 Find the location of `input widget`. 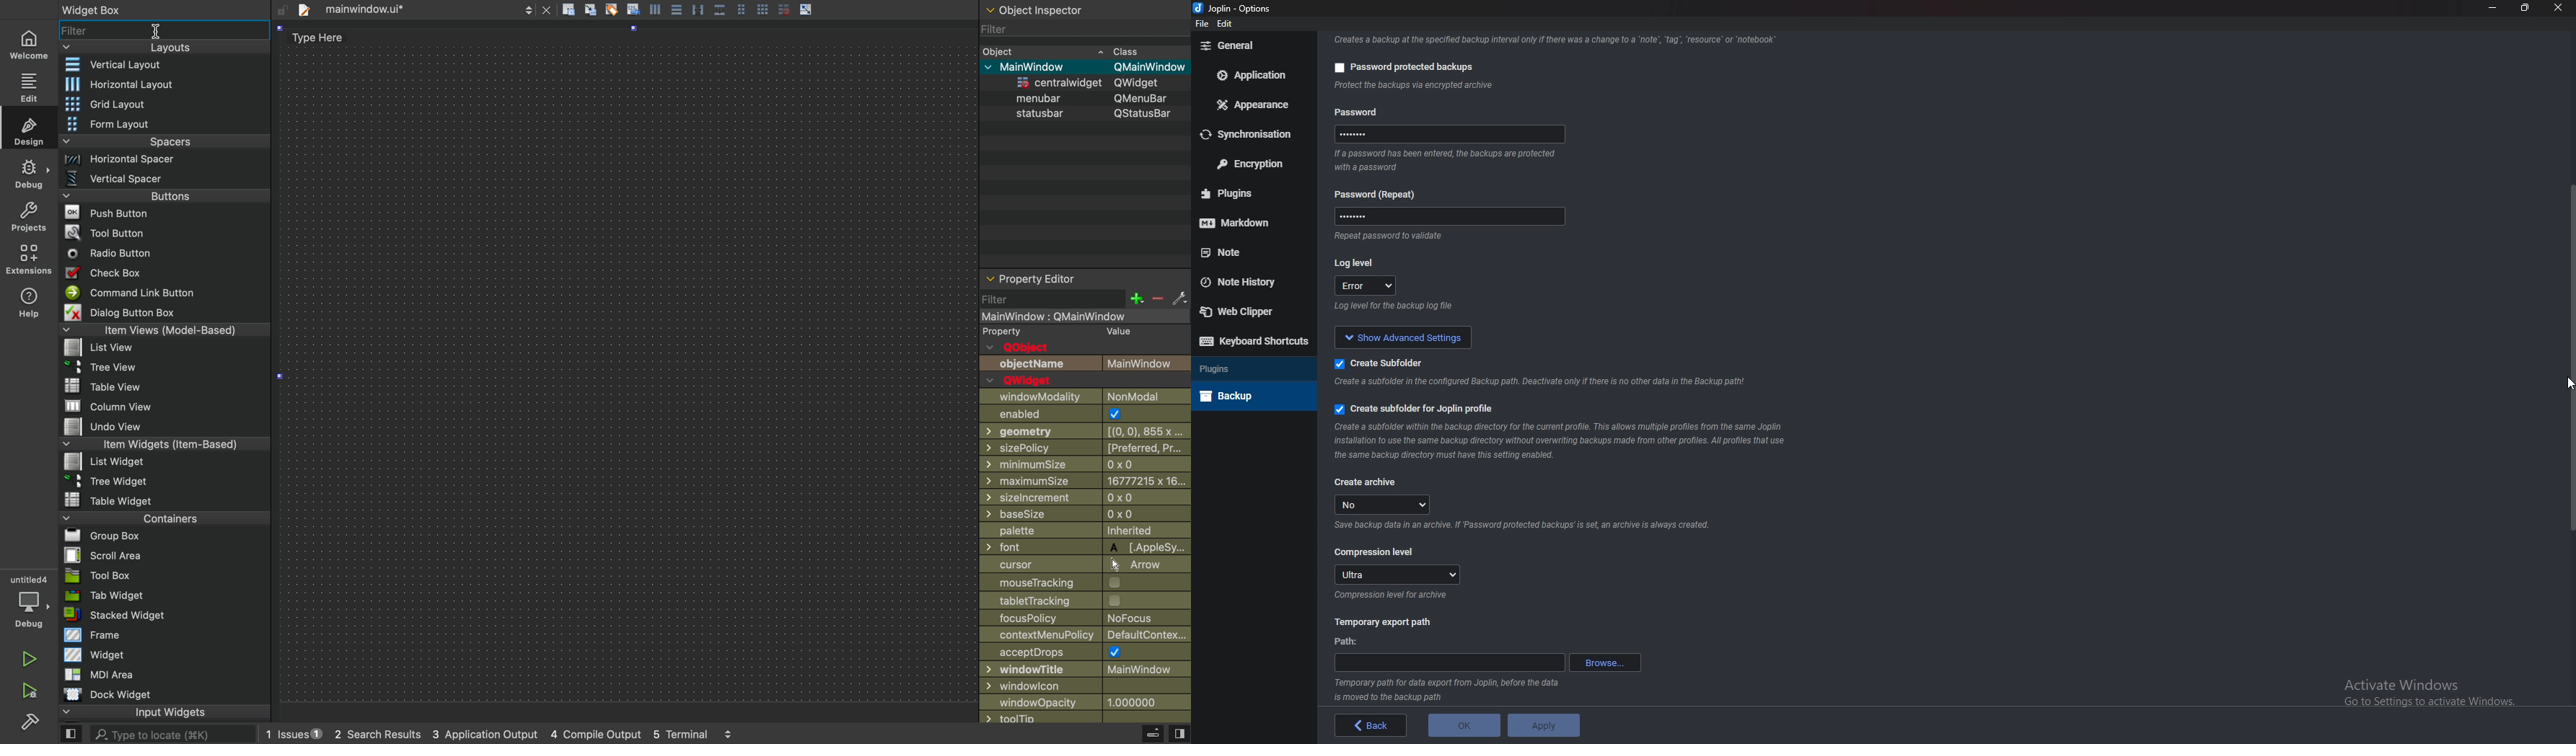

input widget is located at coordinates (160, 713).